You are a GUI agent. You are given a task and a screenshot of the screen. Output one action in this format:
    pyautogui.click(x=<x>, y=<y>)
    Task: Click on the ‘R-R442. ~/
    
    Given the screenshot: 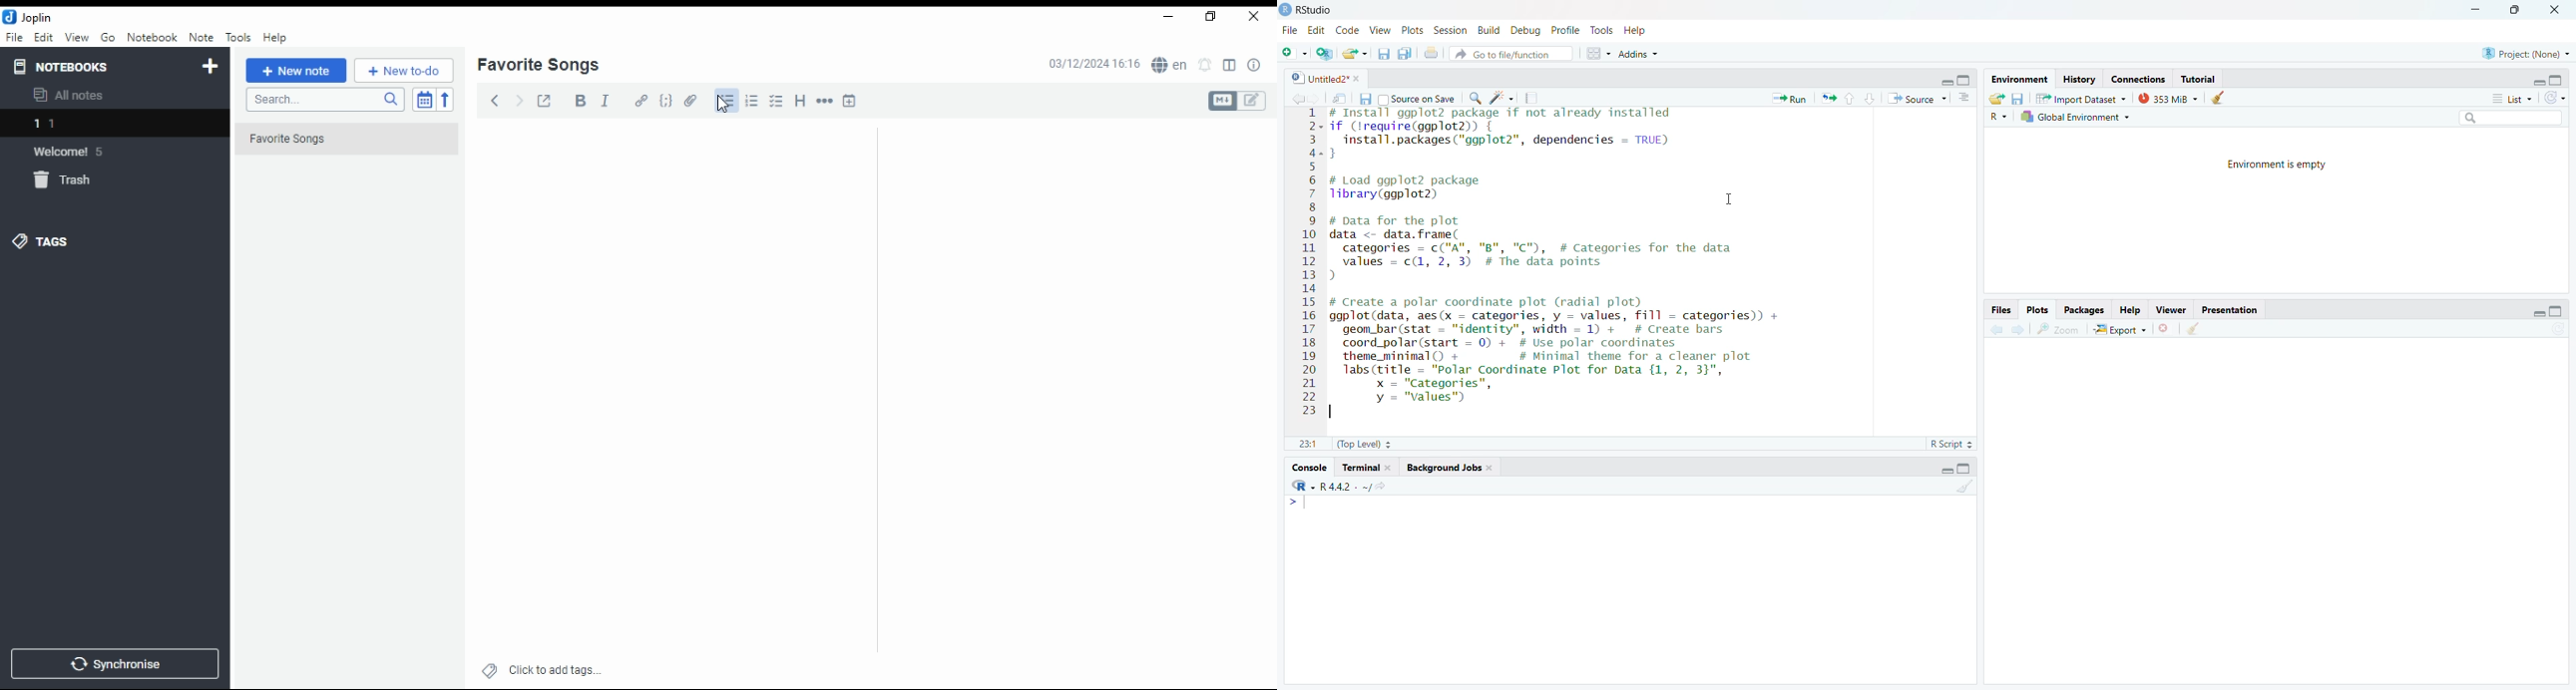 What is the action you would take?
    pyautogui.click(x=1343, y=488)
    